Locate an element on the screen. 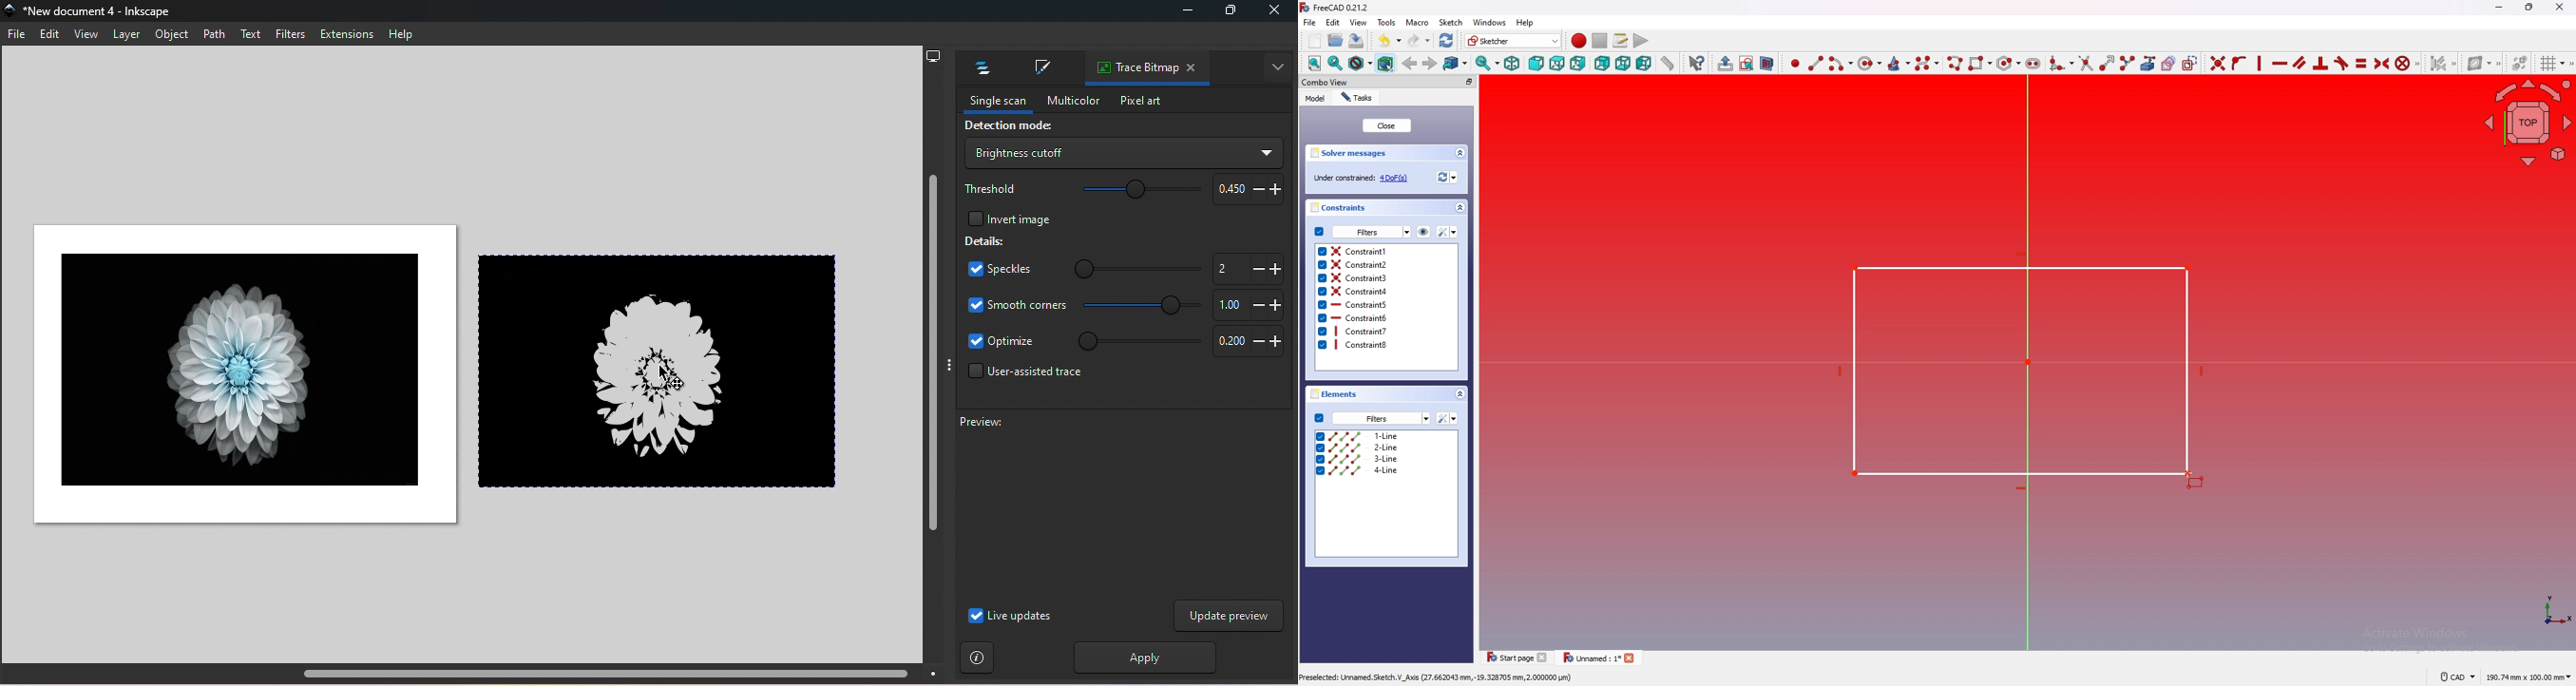  close is located at coordinates (2558, 7).